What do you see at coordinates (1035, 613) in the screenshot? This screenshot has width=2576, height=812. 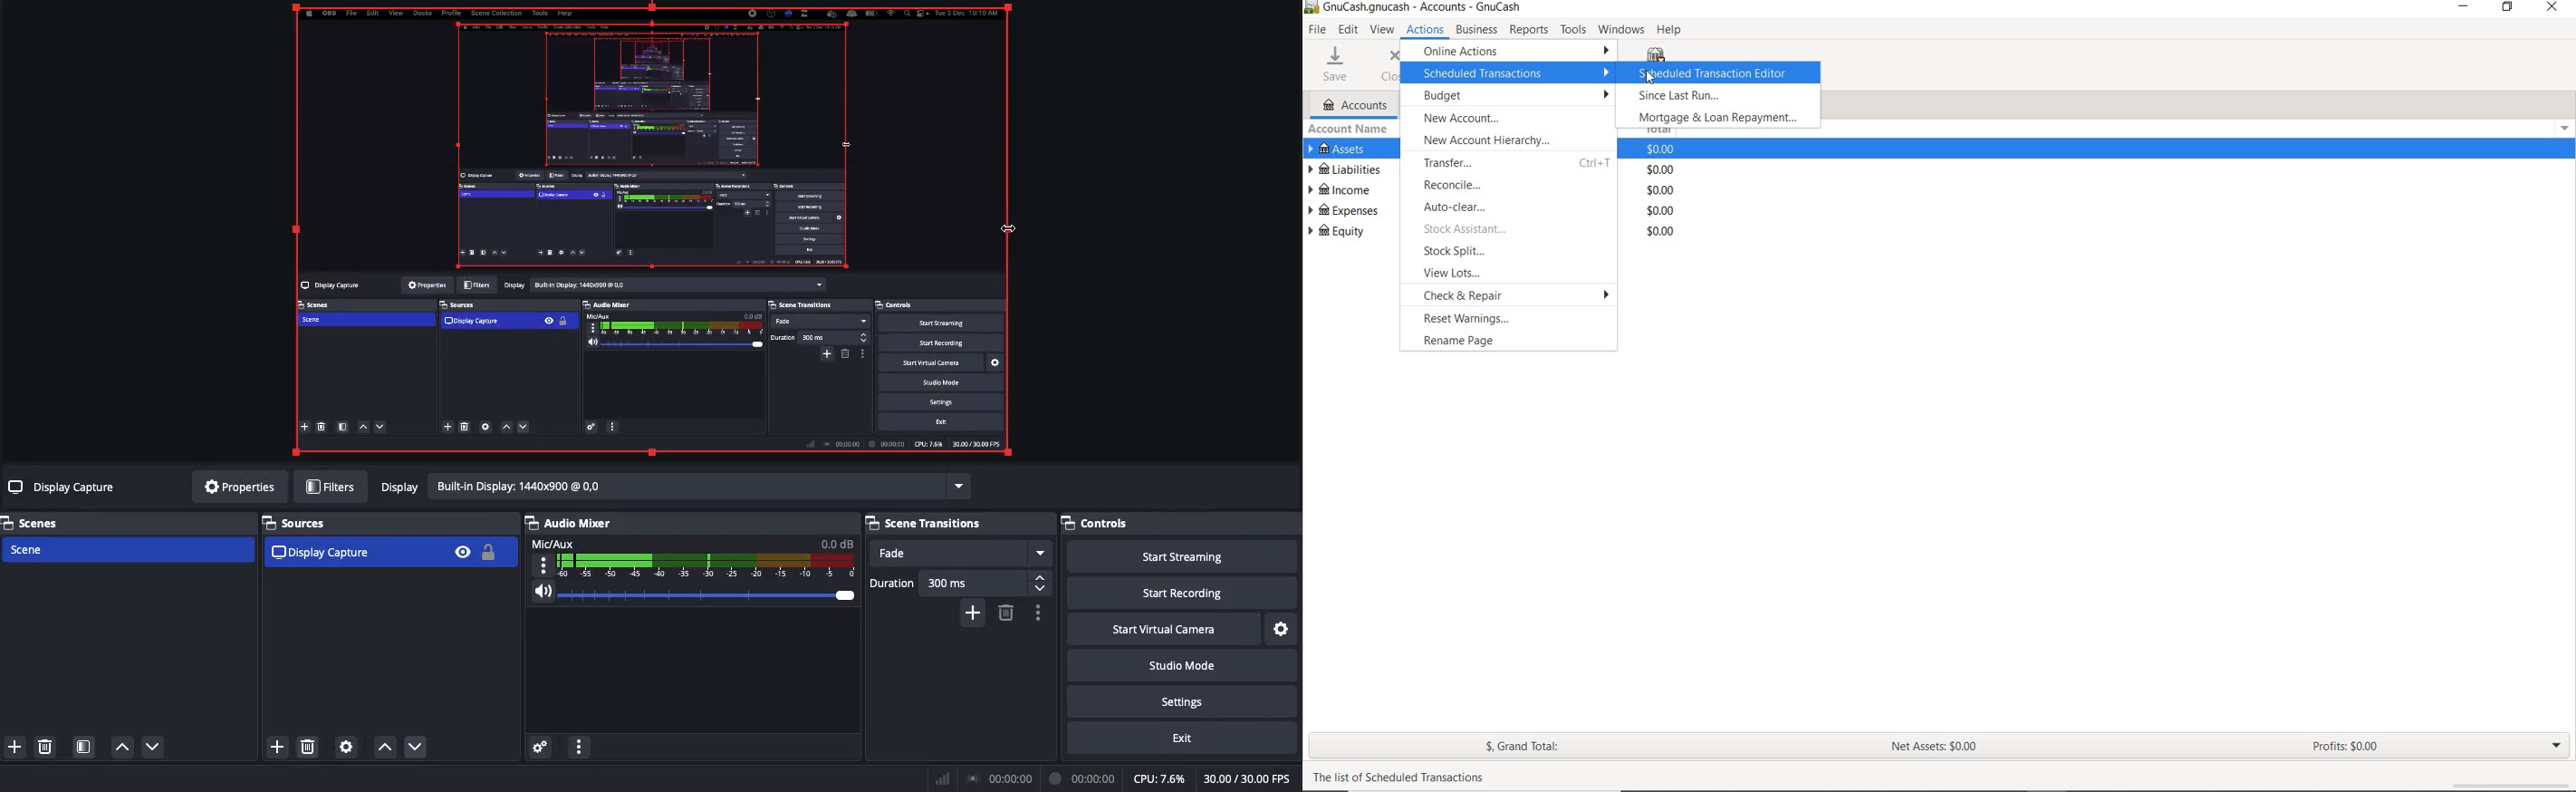 I see `Options` at bounding box center [1035, 613].